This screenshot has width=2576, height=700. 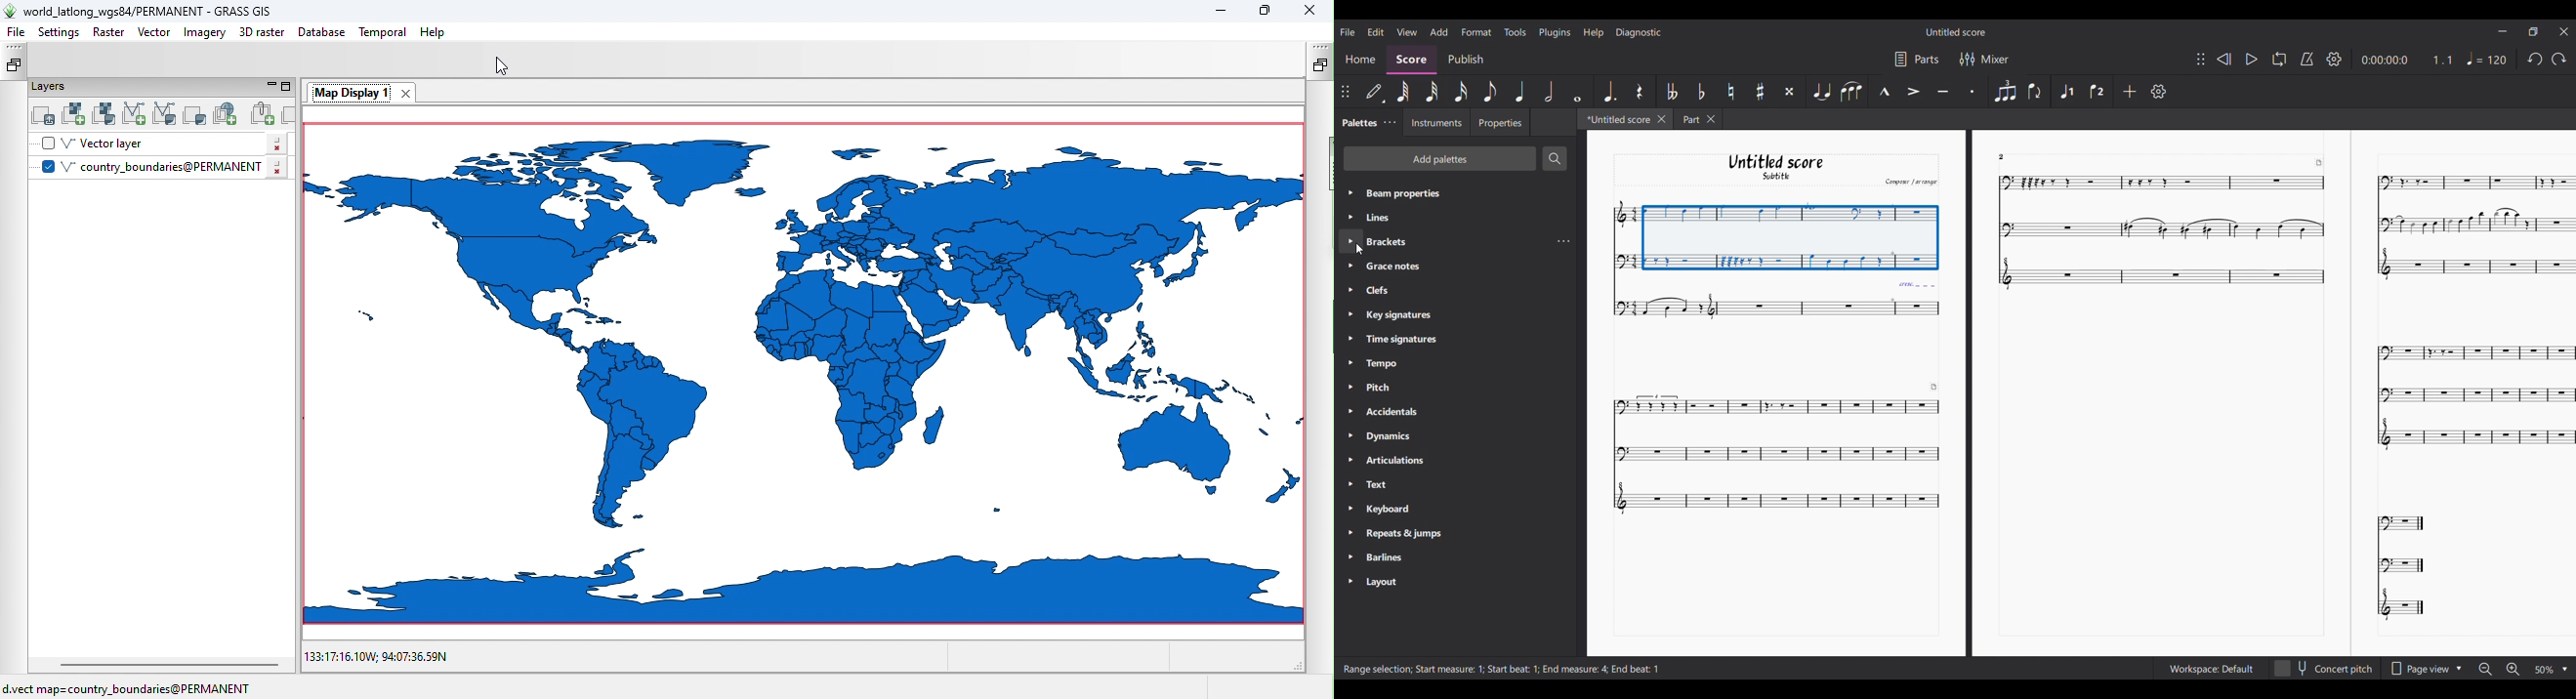 What do you see at coordinates (1375, 93) in the screenshot?
I see `Default` at bounding box center [1375, 93].